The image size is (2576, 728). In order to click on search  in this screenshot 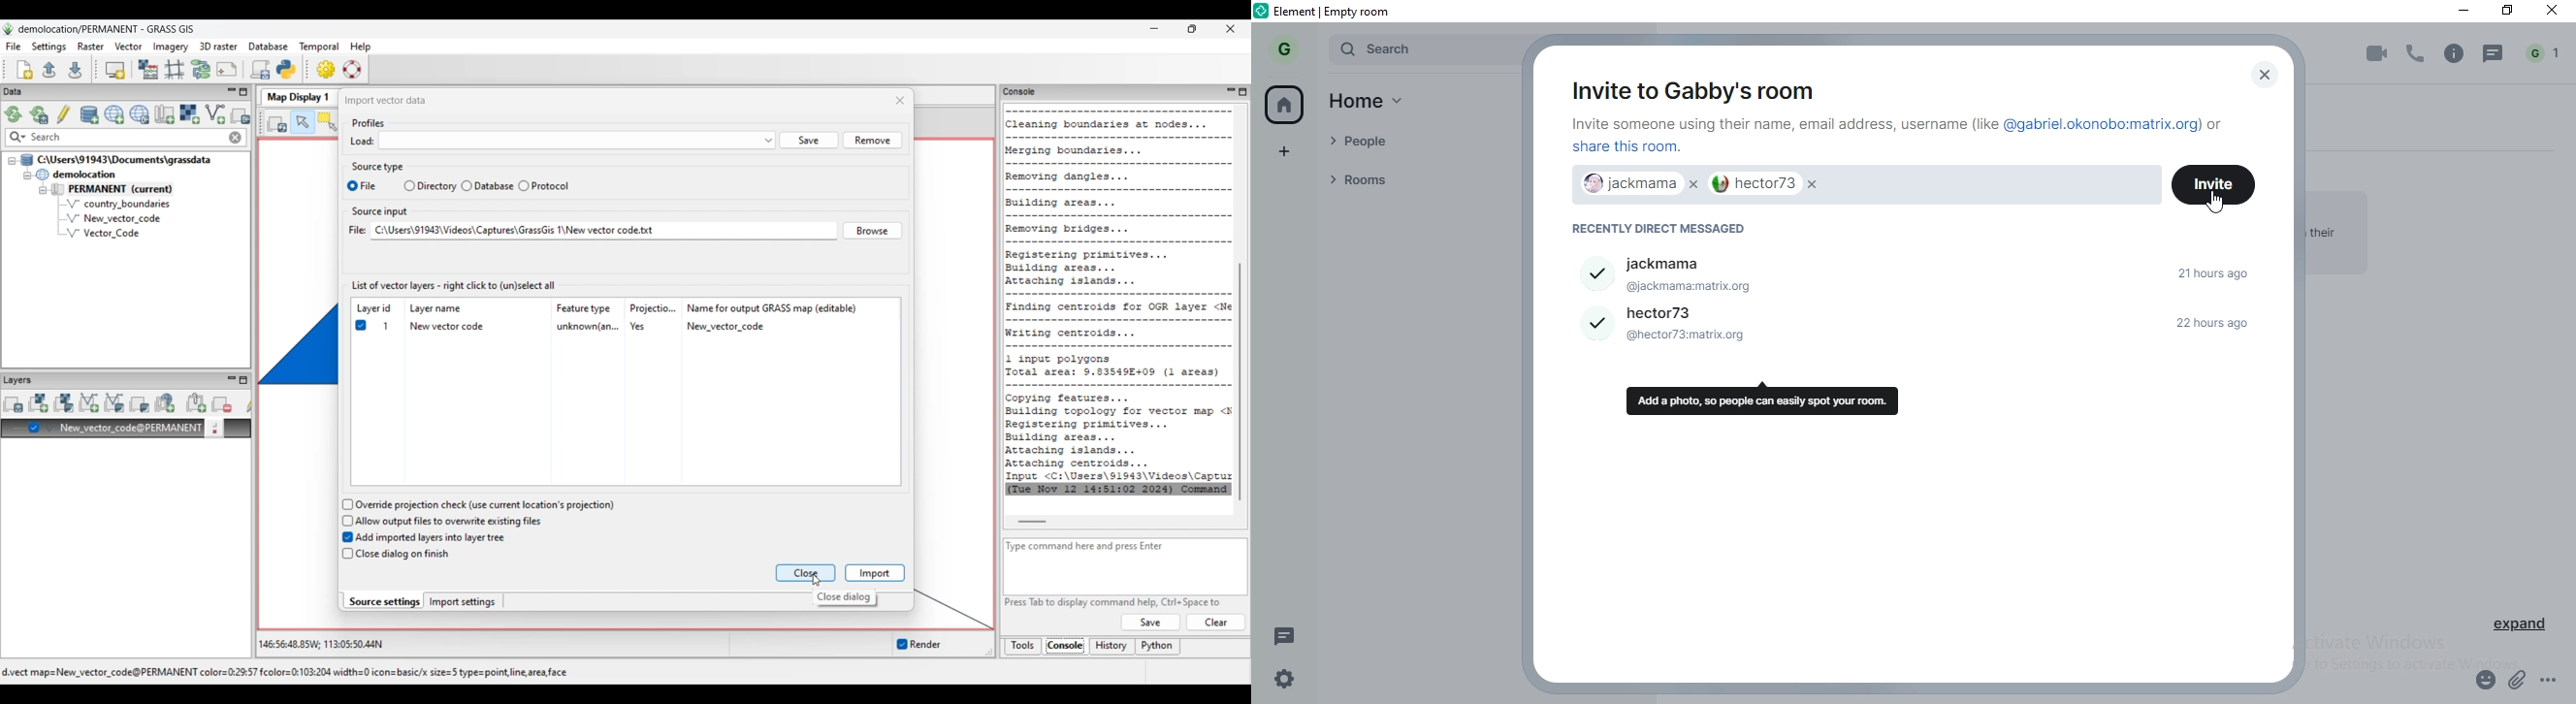, I will do `click(1420, 49)`.